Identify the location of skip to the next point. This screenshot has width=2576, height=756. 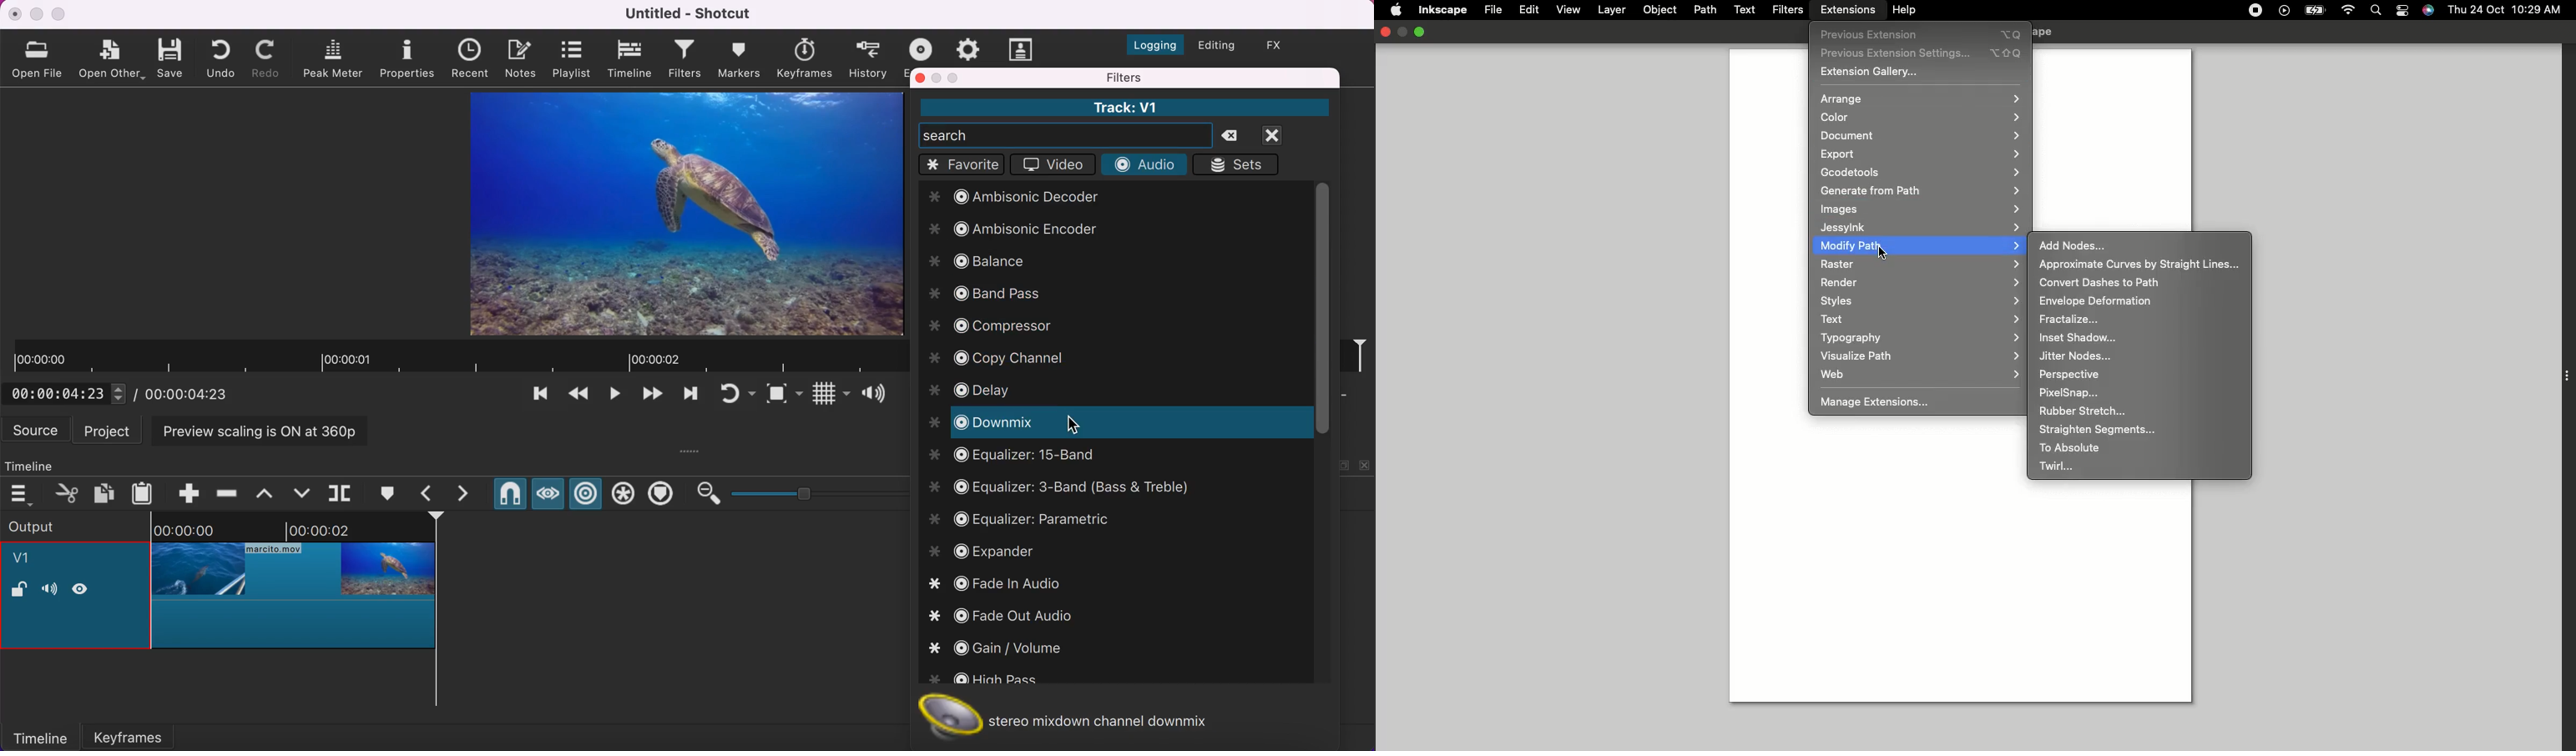
(651, 396).